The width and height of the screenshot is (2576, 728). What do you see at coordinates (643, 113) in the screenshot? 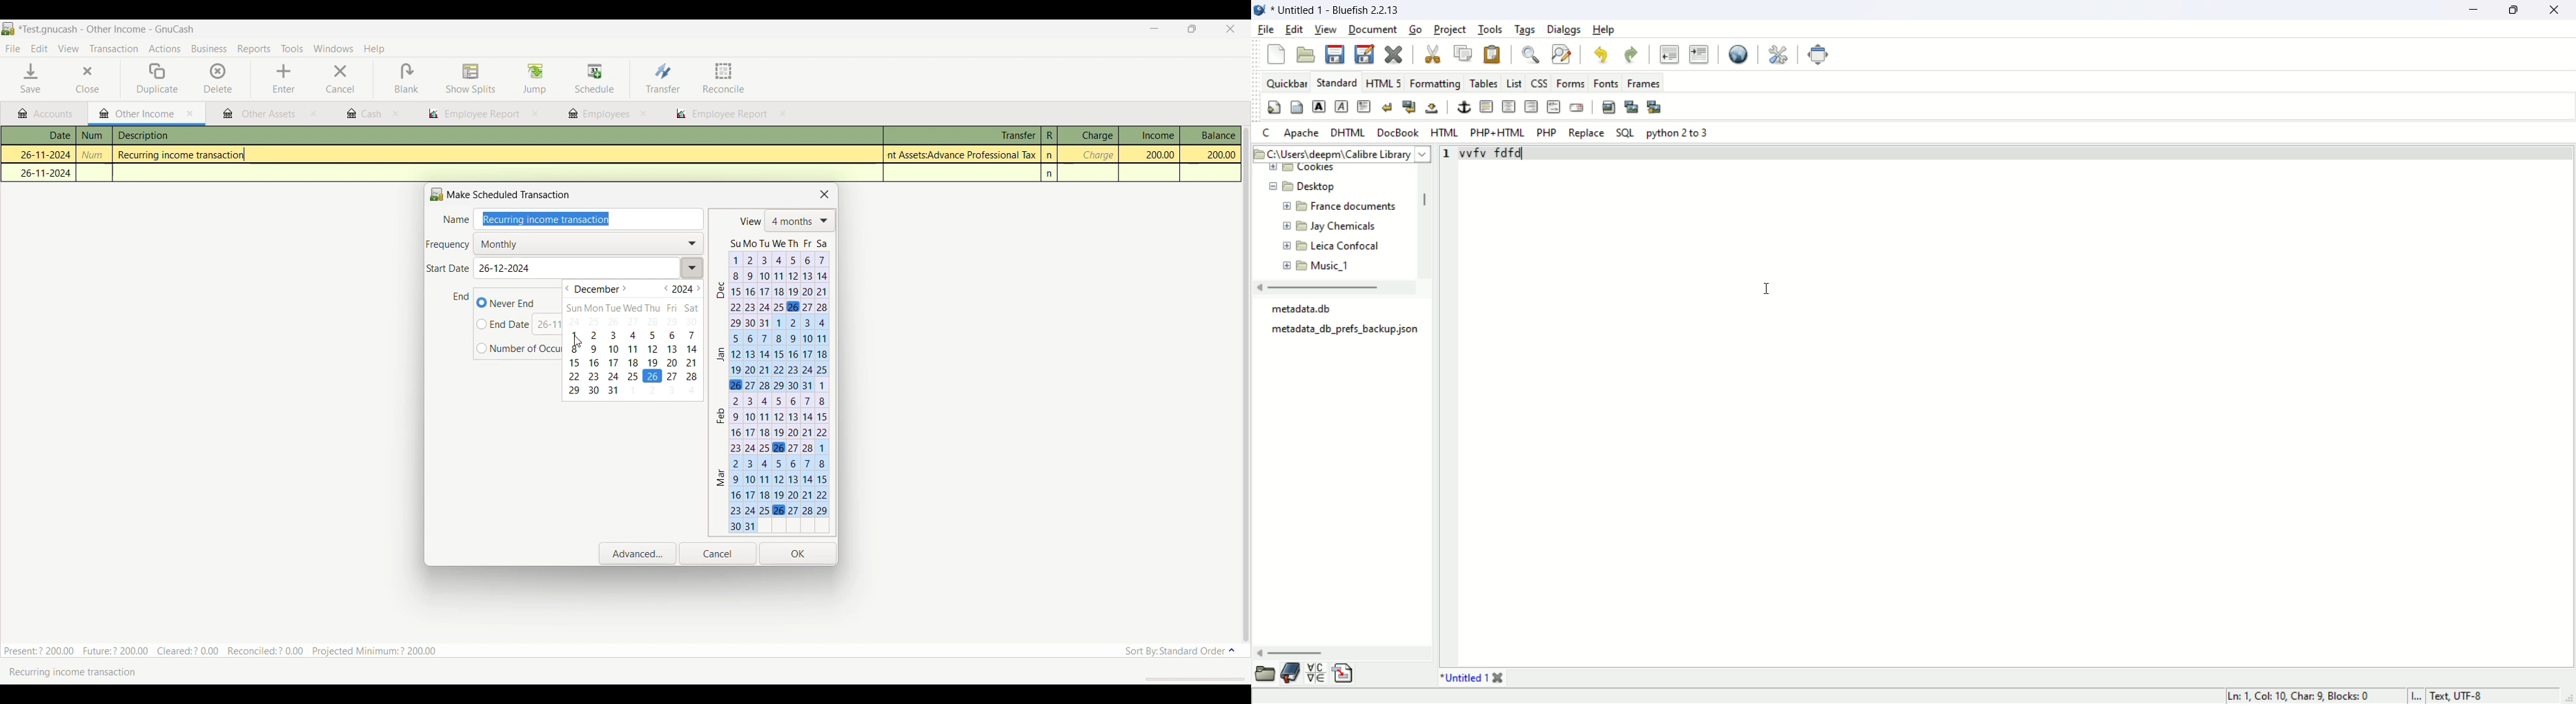
I see `close` at bounding box center [643, 113].